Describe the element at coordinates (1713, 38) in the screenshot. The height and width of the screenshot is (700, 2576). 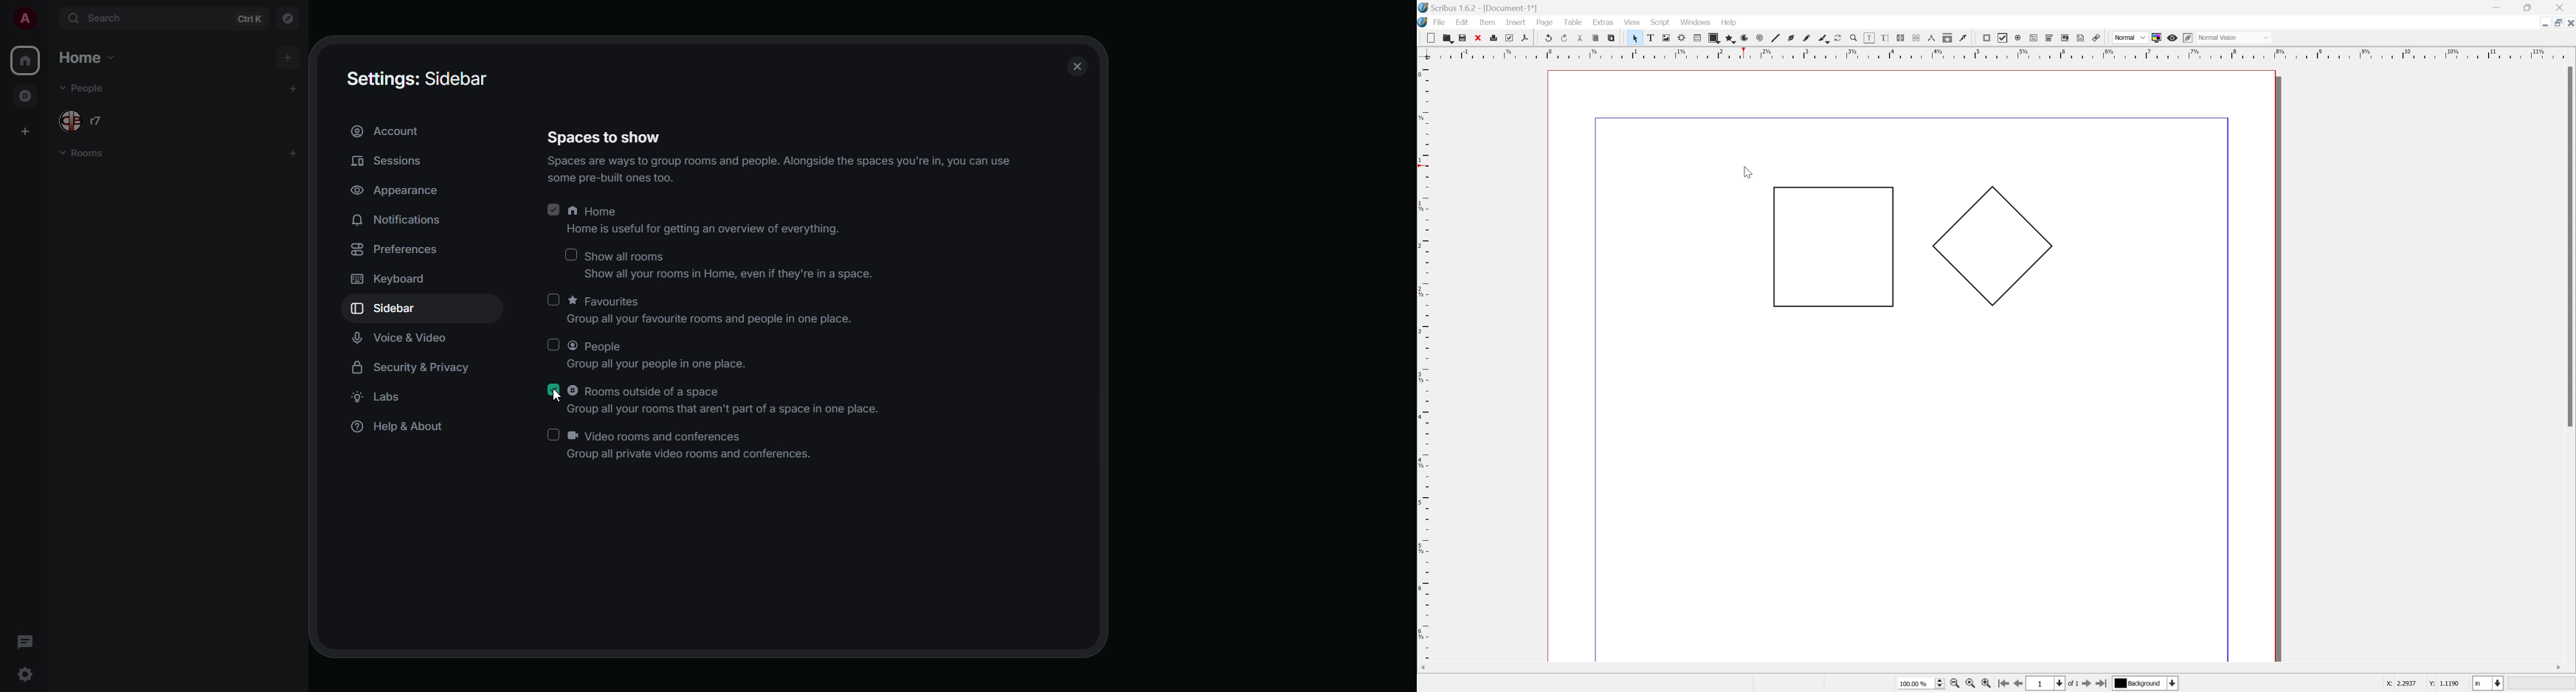
I see `shape` at that location.